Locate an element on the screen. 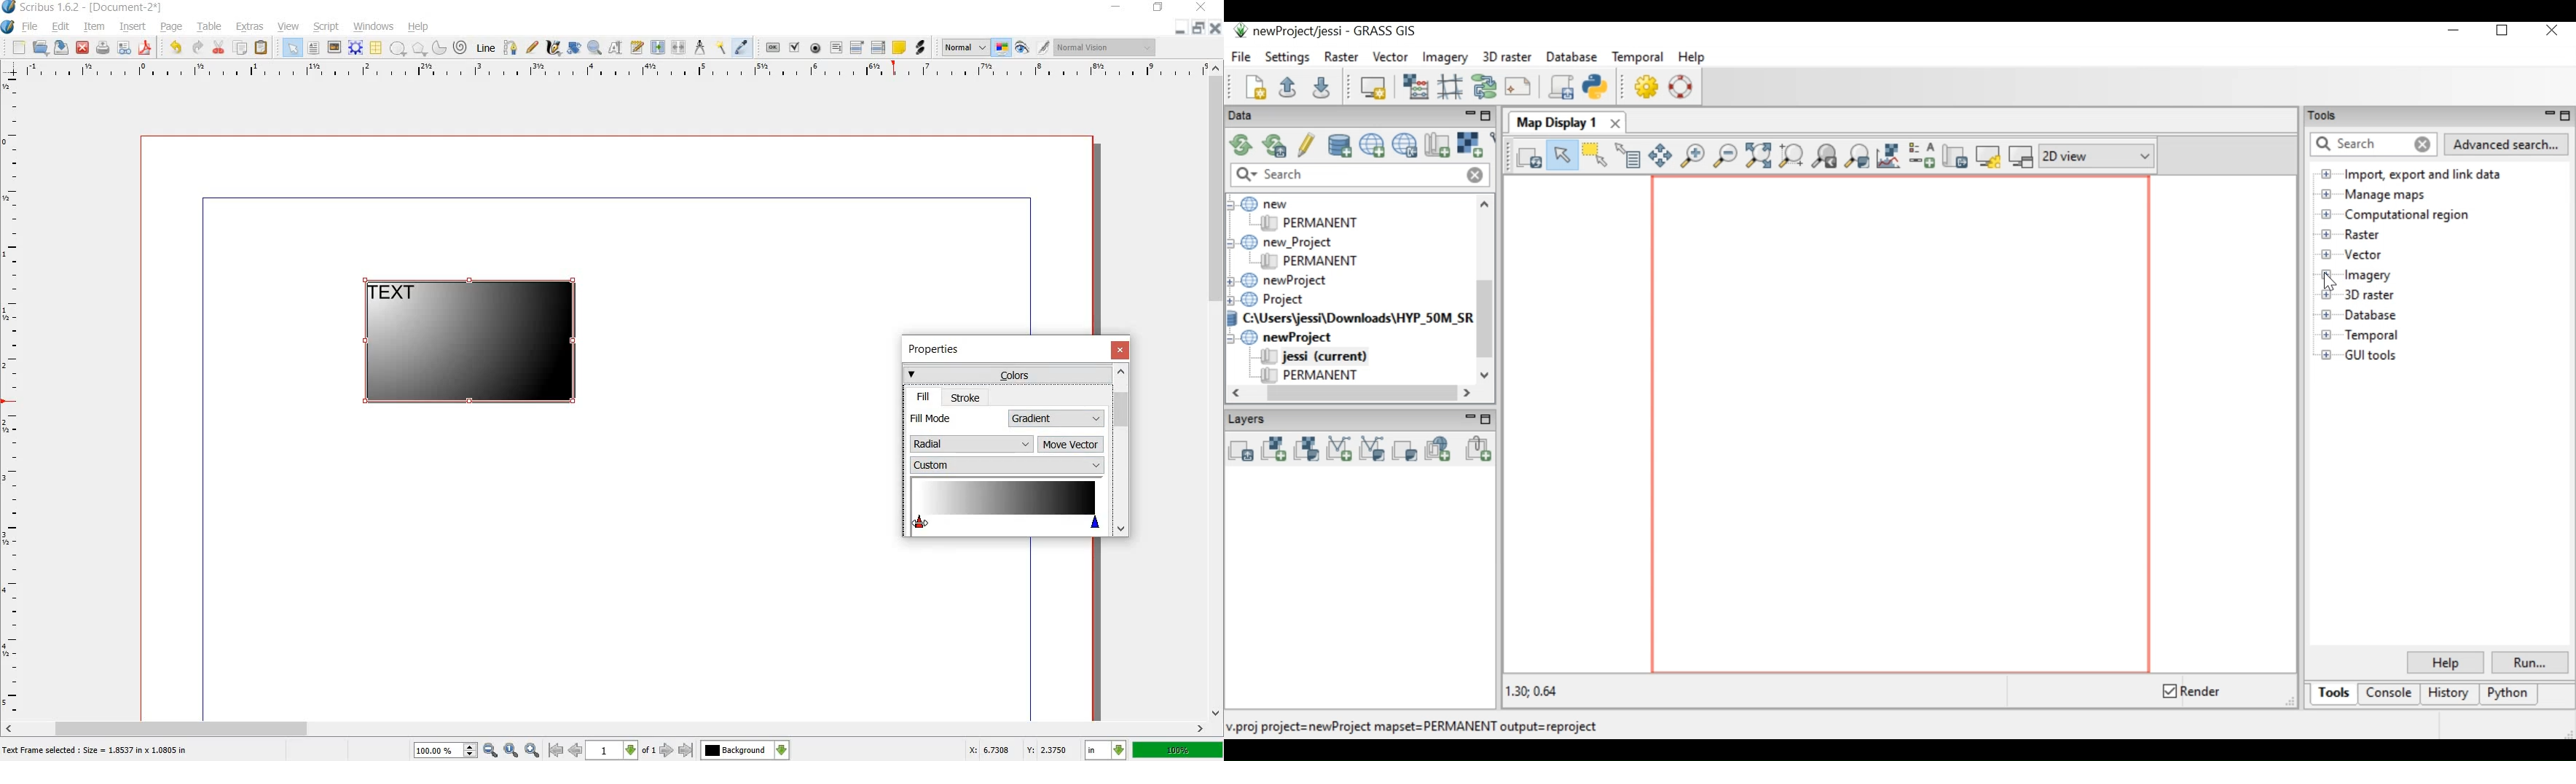 This screenshot has height=784, width=2576. line is located at coordinates (487, 49).